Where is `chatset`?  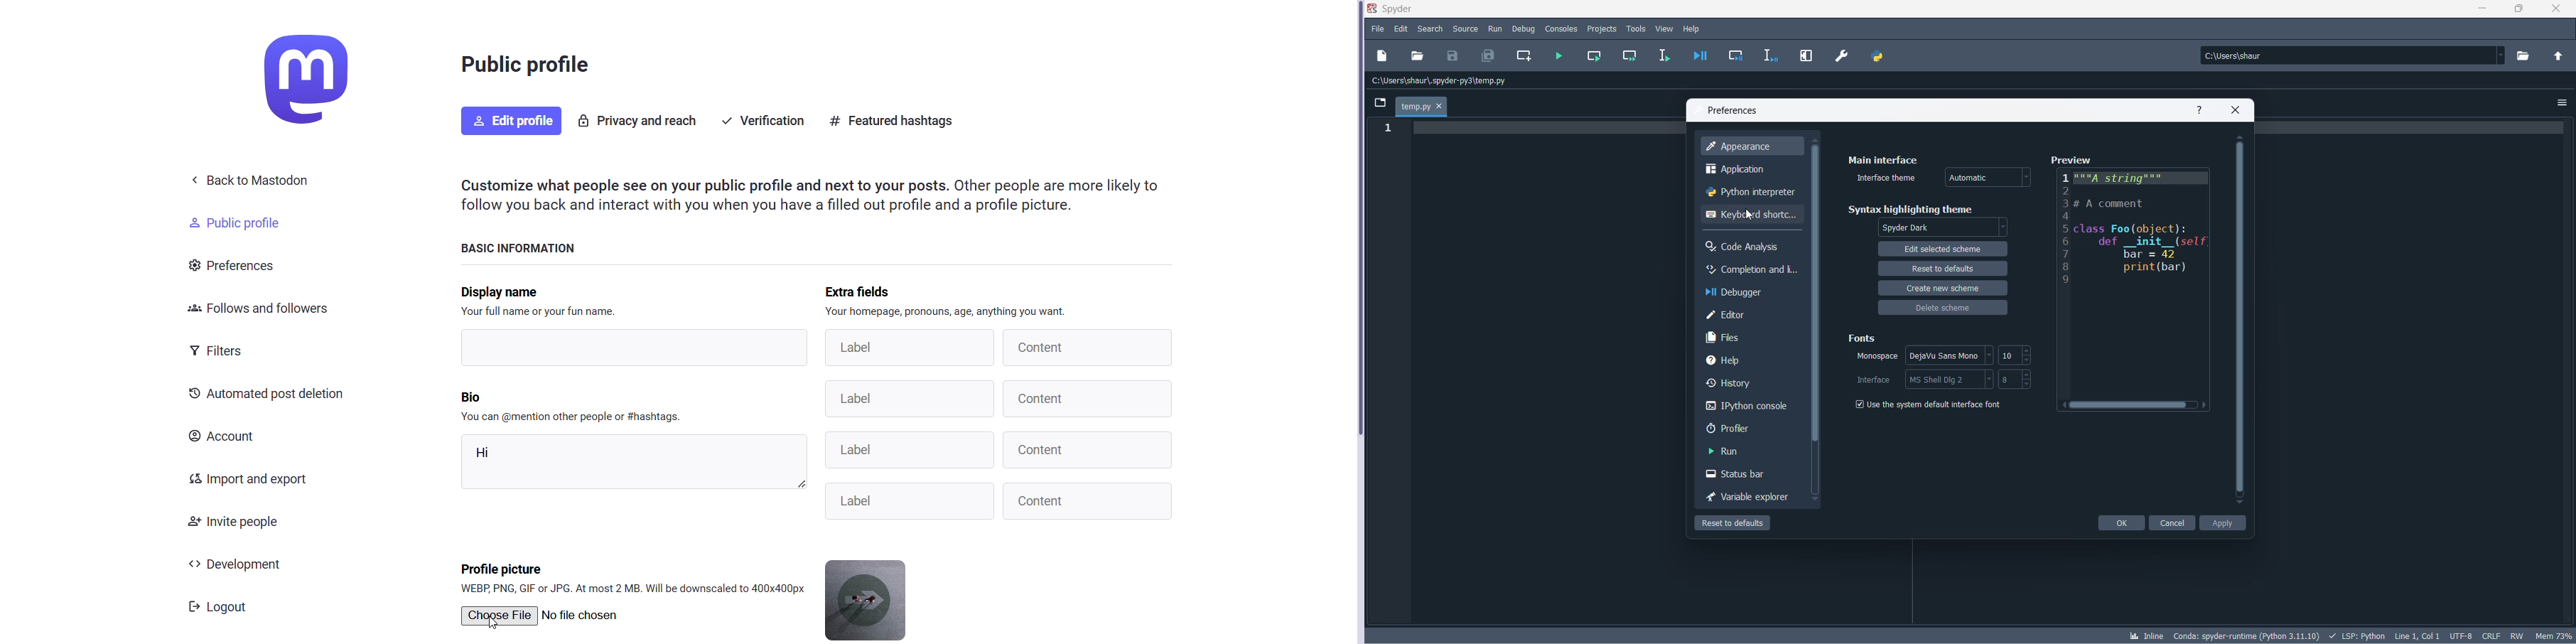 chatset is located at coordinates (2461, 635).